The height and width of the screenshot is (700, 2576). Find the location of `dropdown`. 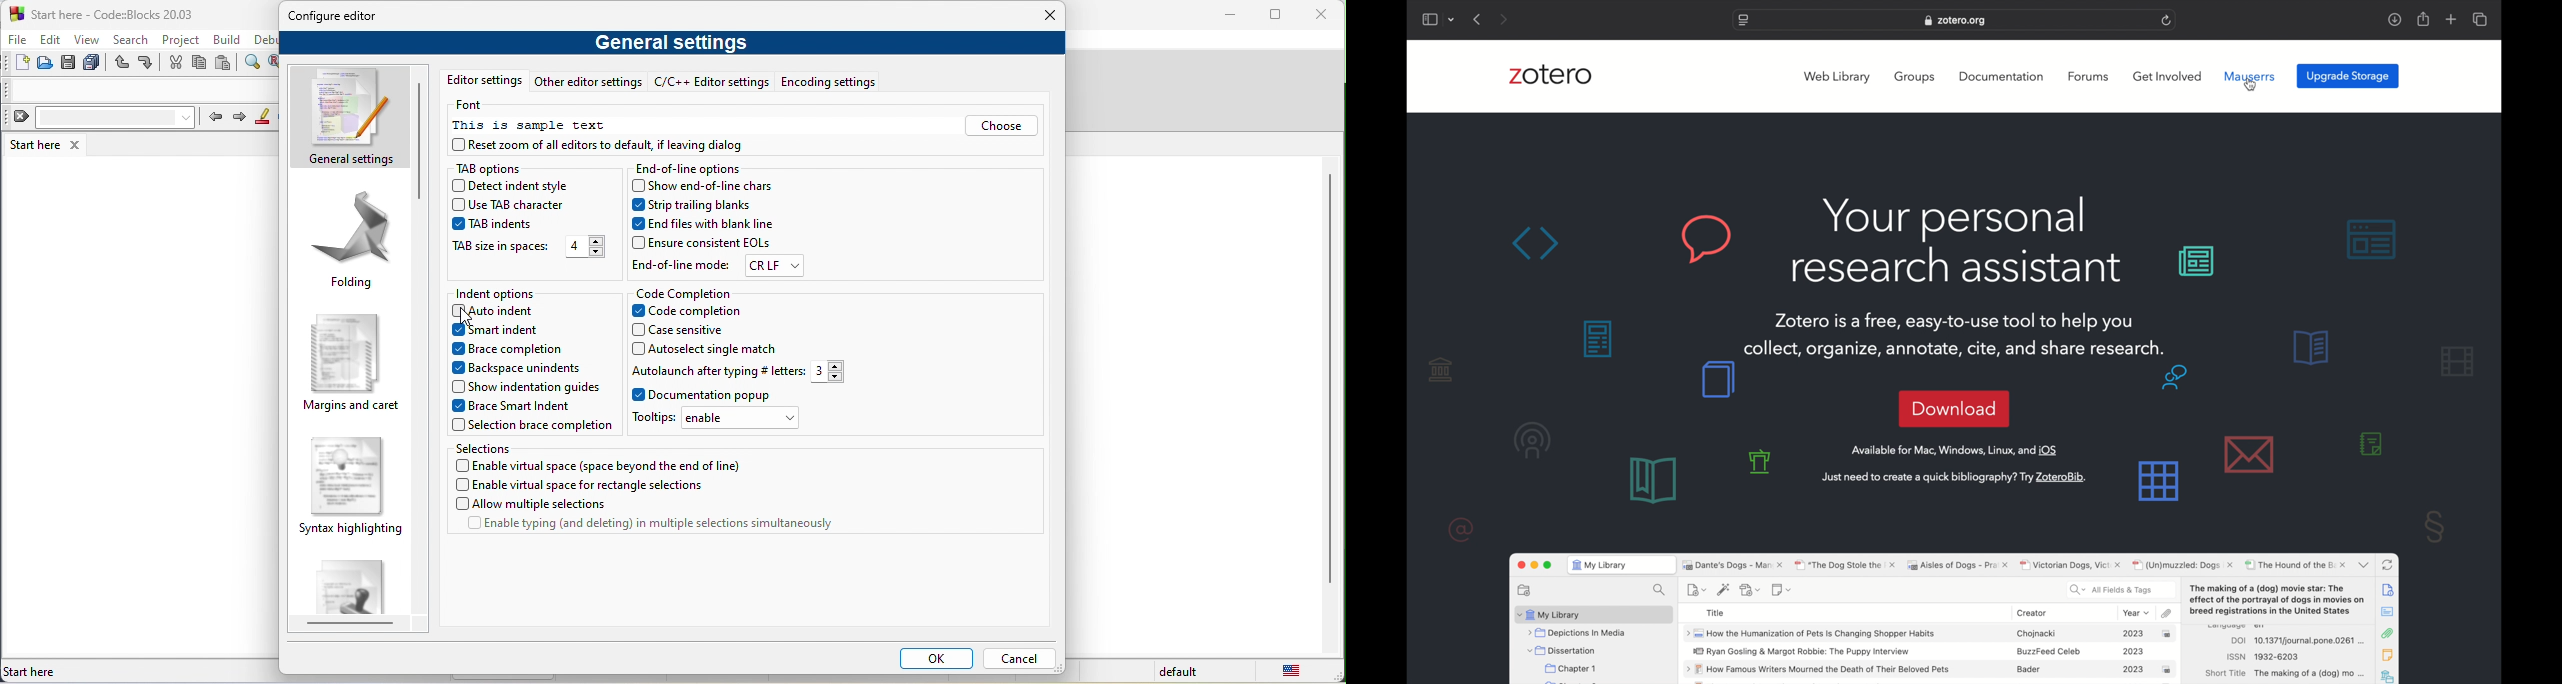

dropdown is located at coordinates (1452, 20).